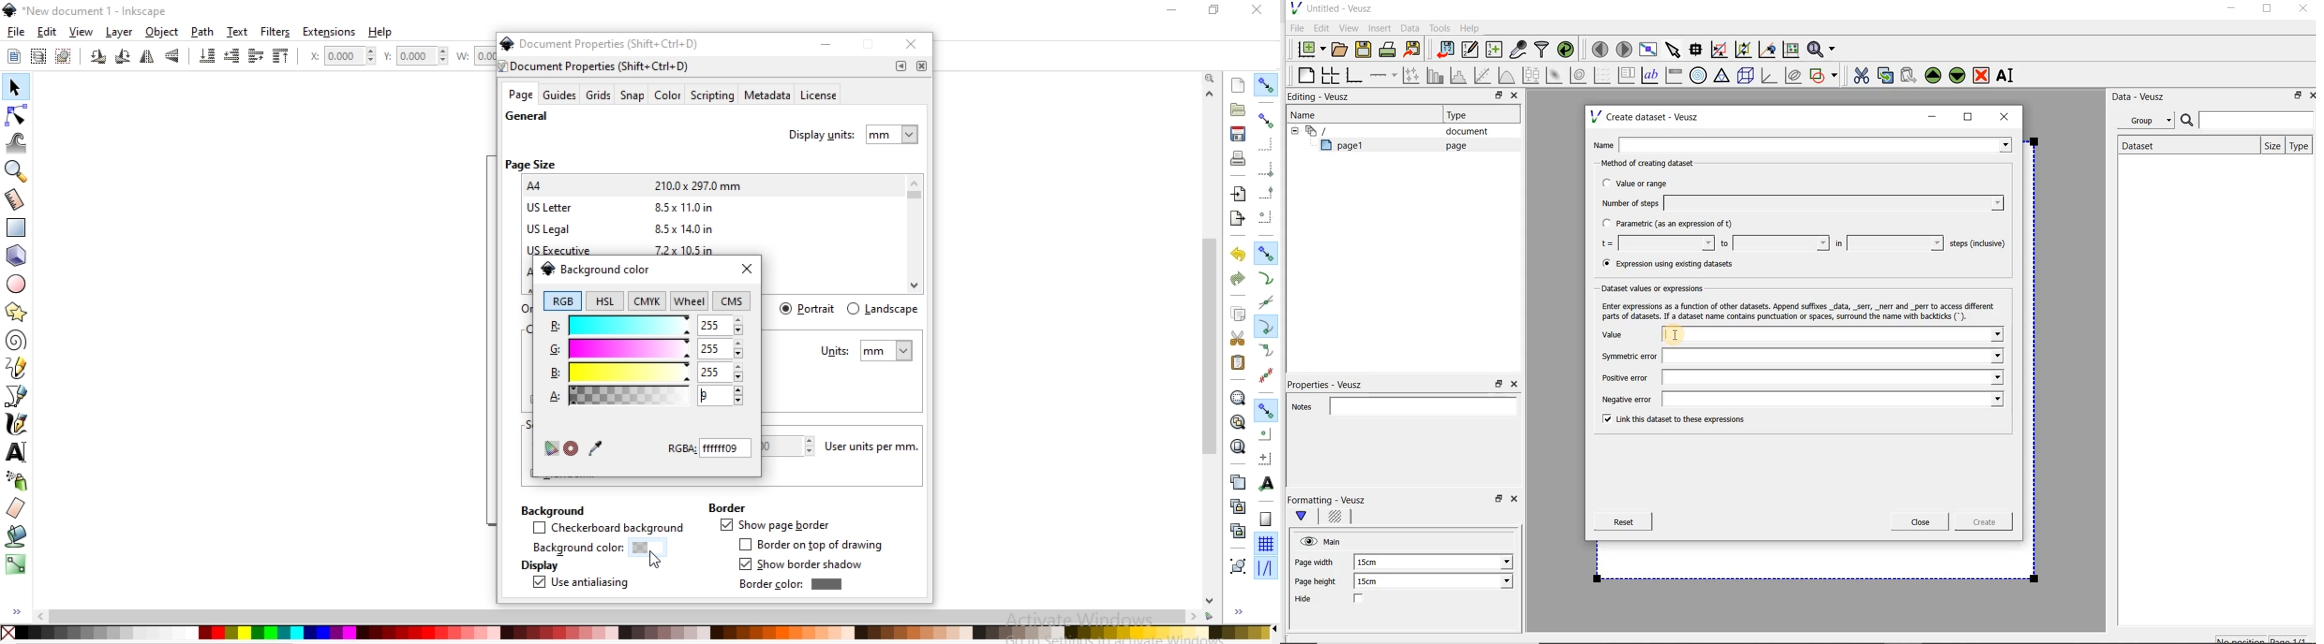  What do you see at coordinates (1236, 158) in the screenshot?
I see `print document` at bounding box center [1236, 158].